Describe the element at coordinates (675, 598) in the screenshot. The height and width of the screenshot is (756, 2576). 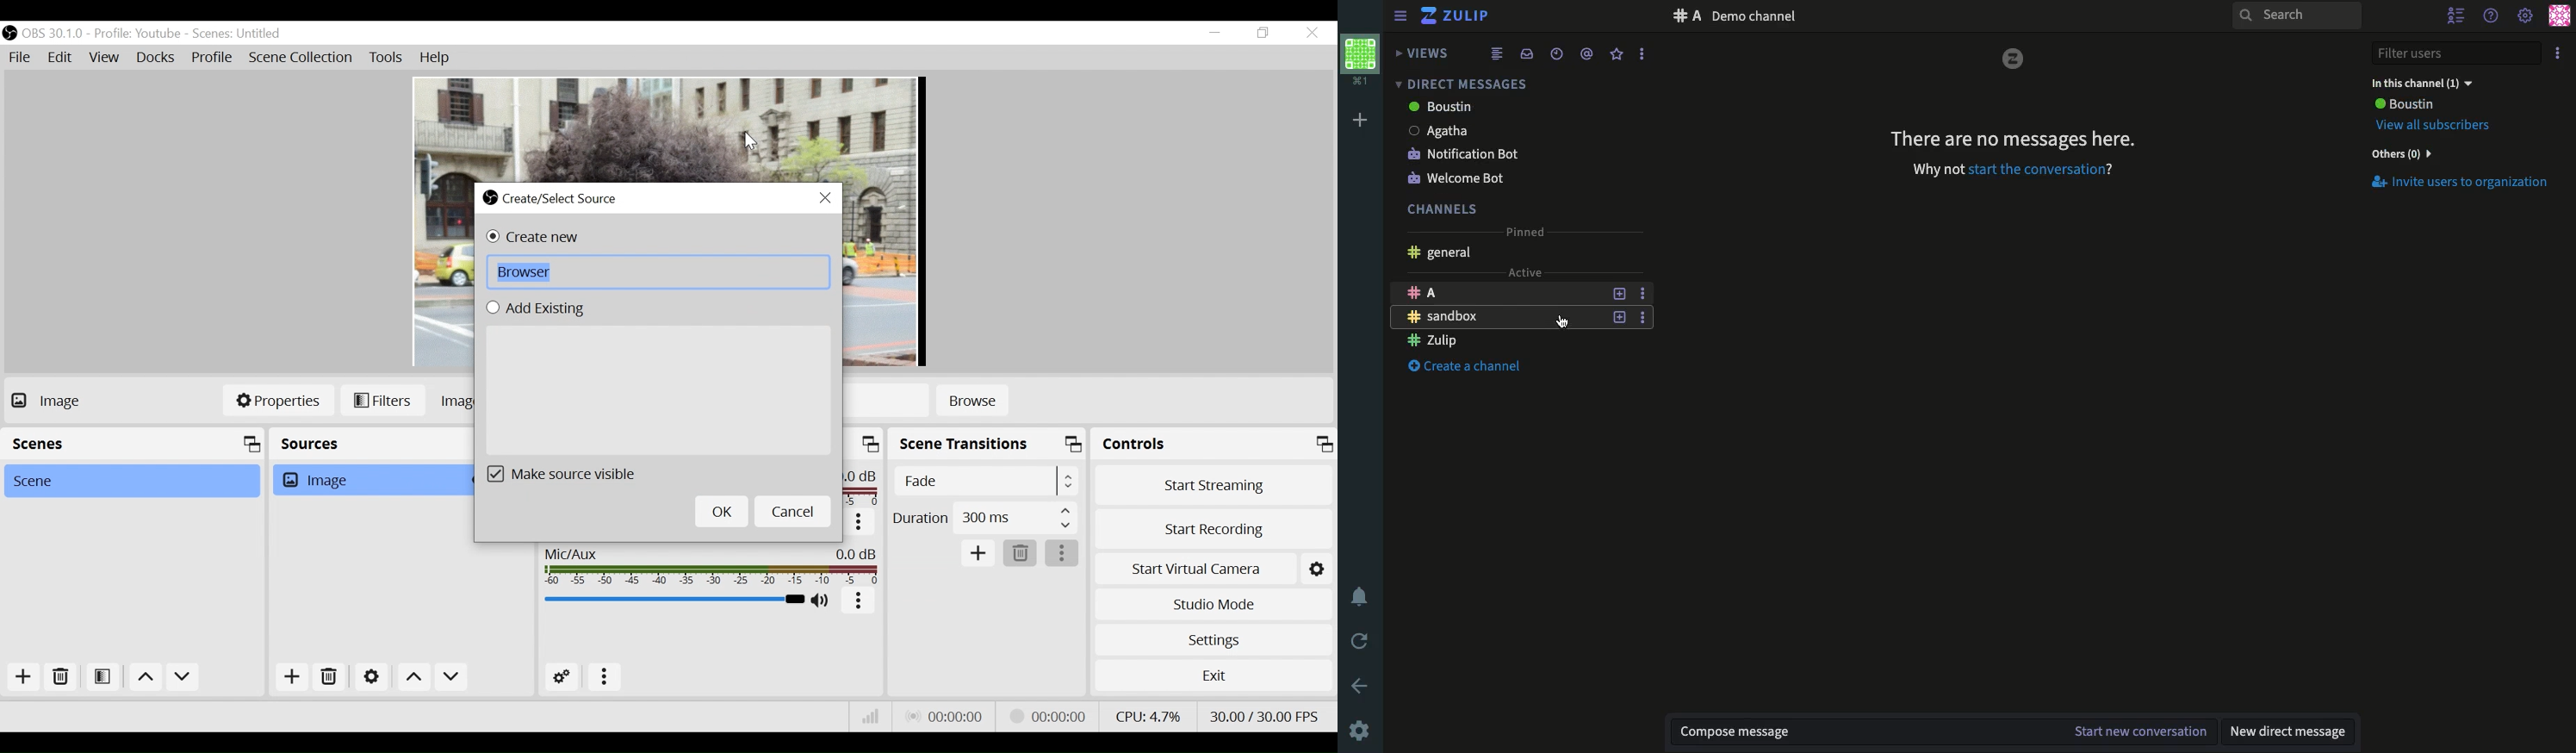
I see `Mic/Aux Slider` at that location.